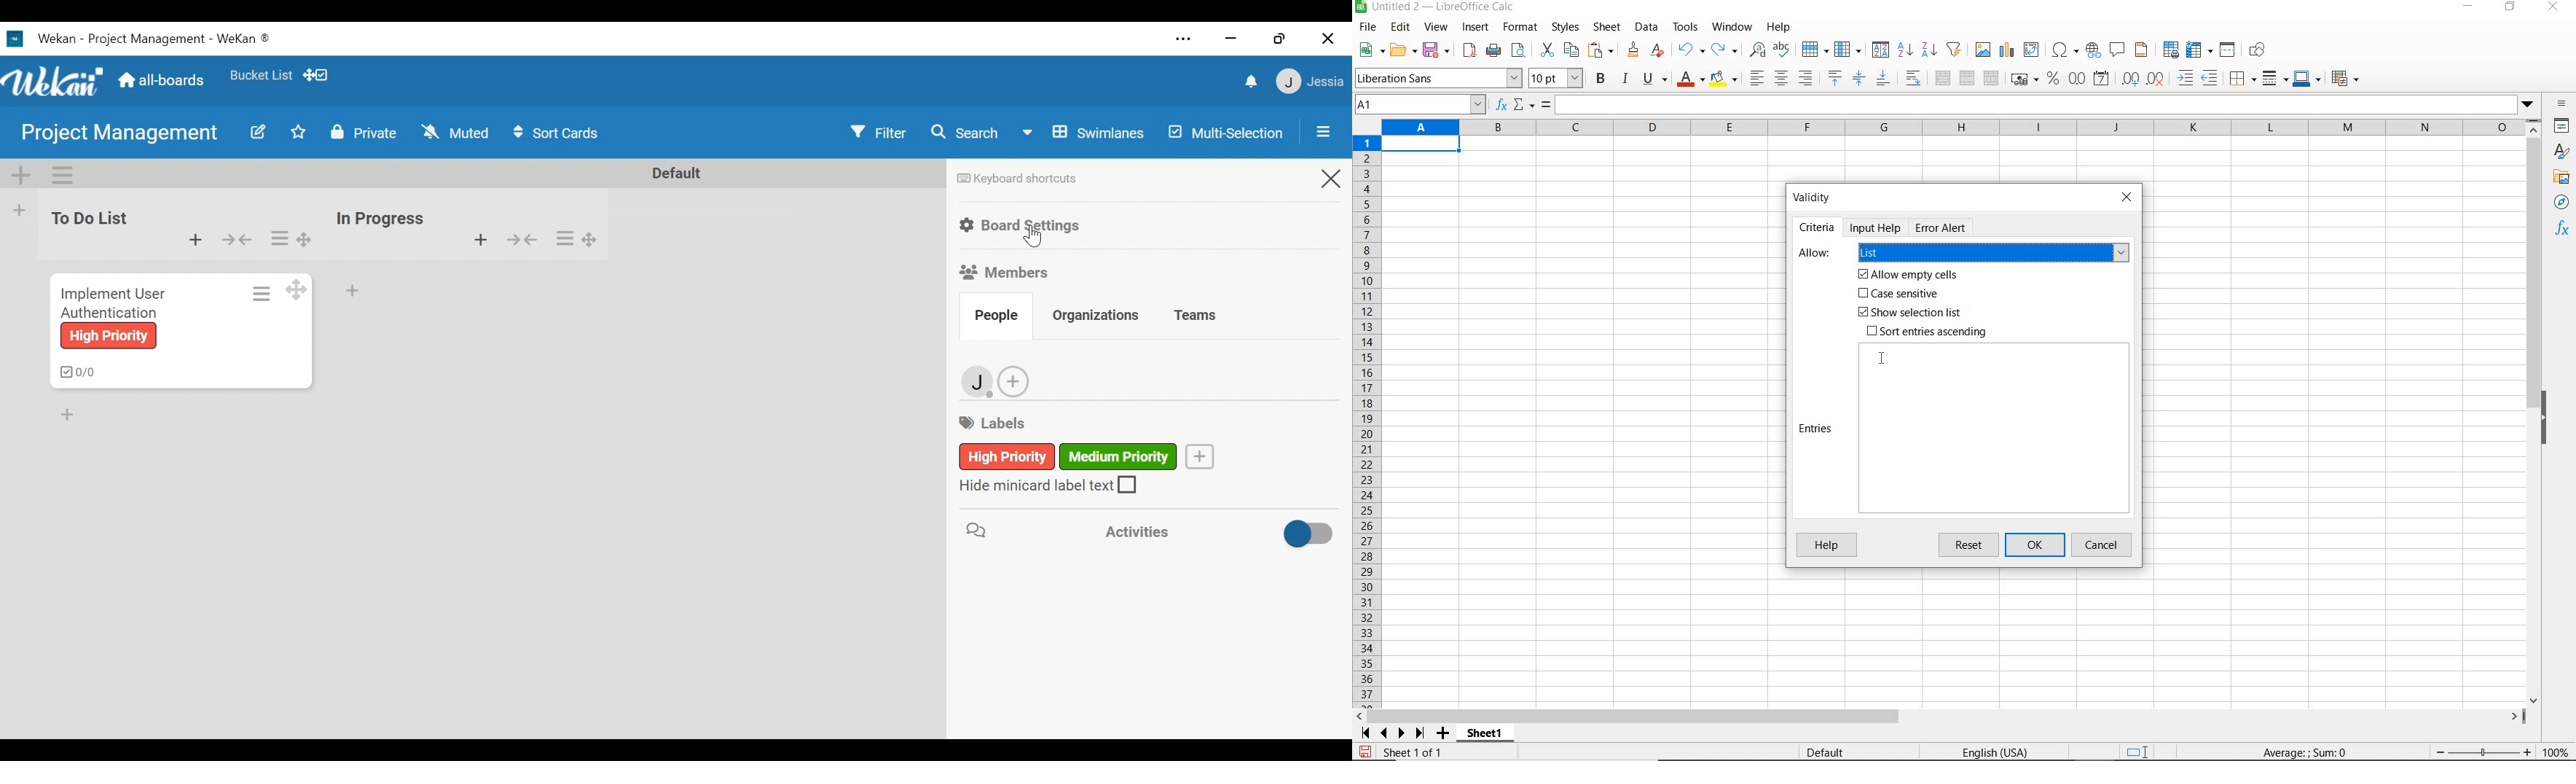 This screenshot has width=2576, height=784. I want to click on show draw functions, so click(2260, 50).